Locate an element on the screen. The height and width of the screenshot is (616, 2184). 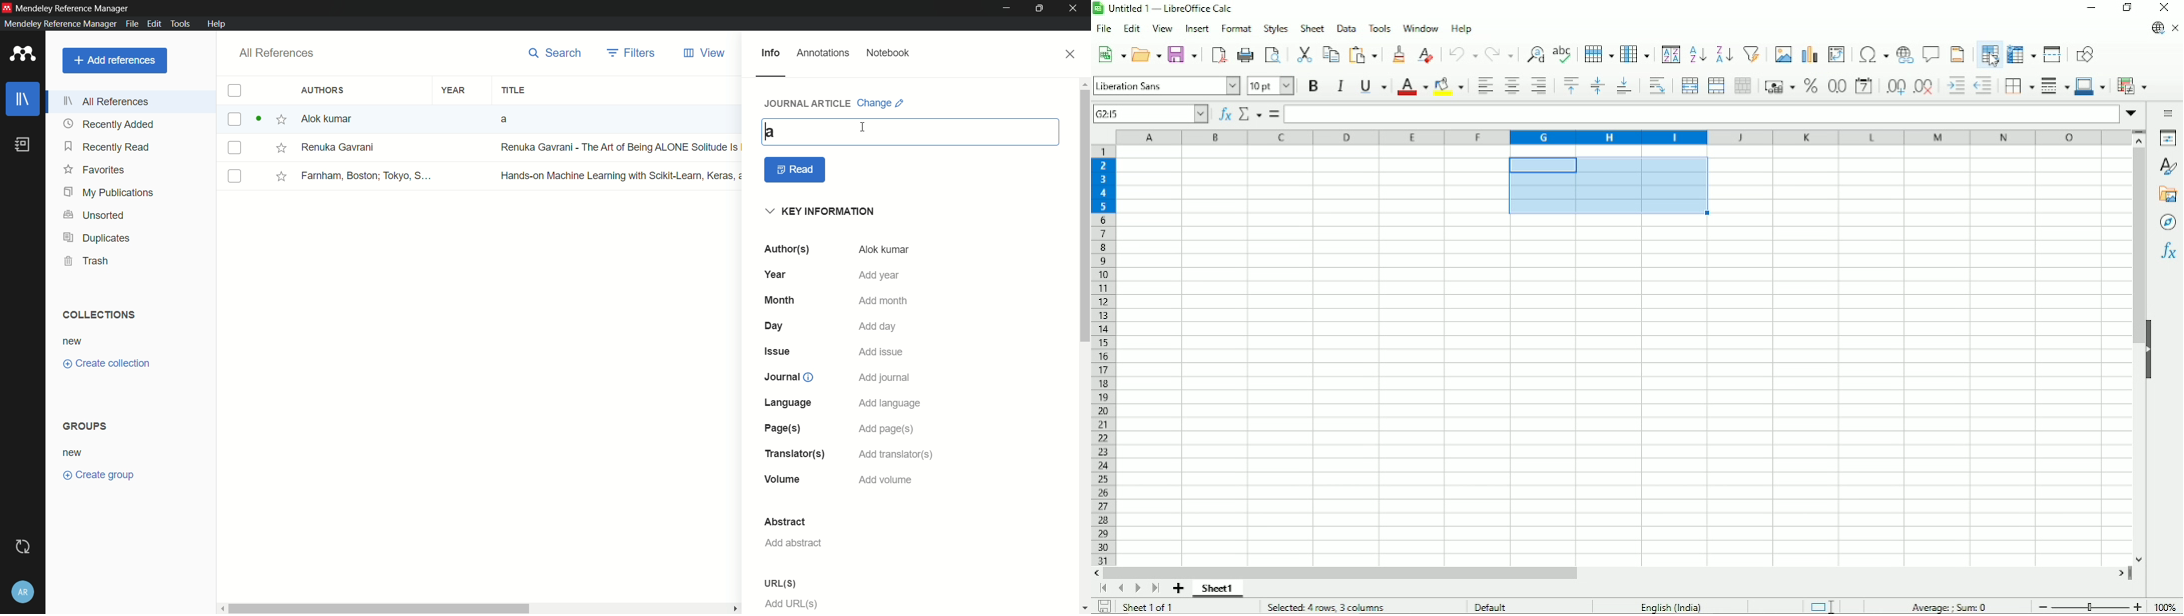
Expand formula bar is located at coordinates (2133, 114).